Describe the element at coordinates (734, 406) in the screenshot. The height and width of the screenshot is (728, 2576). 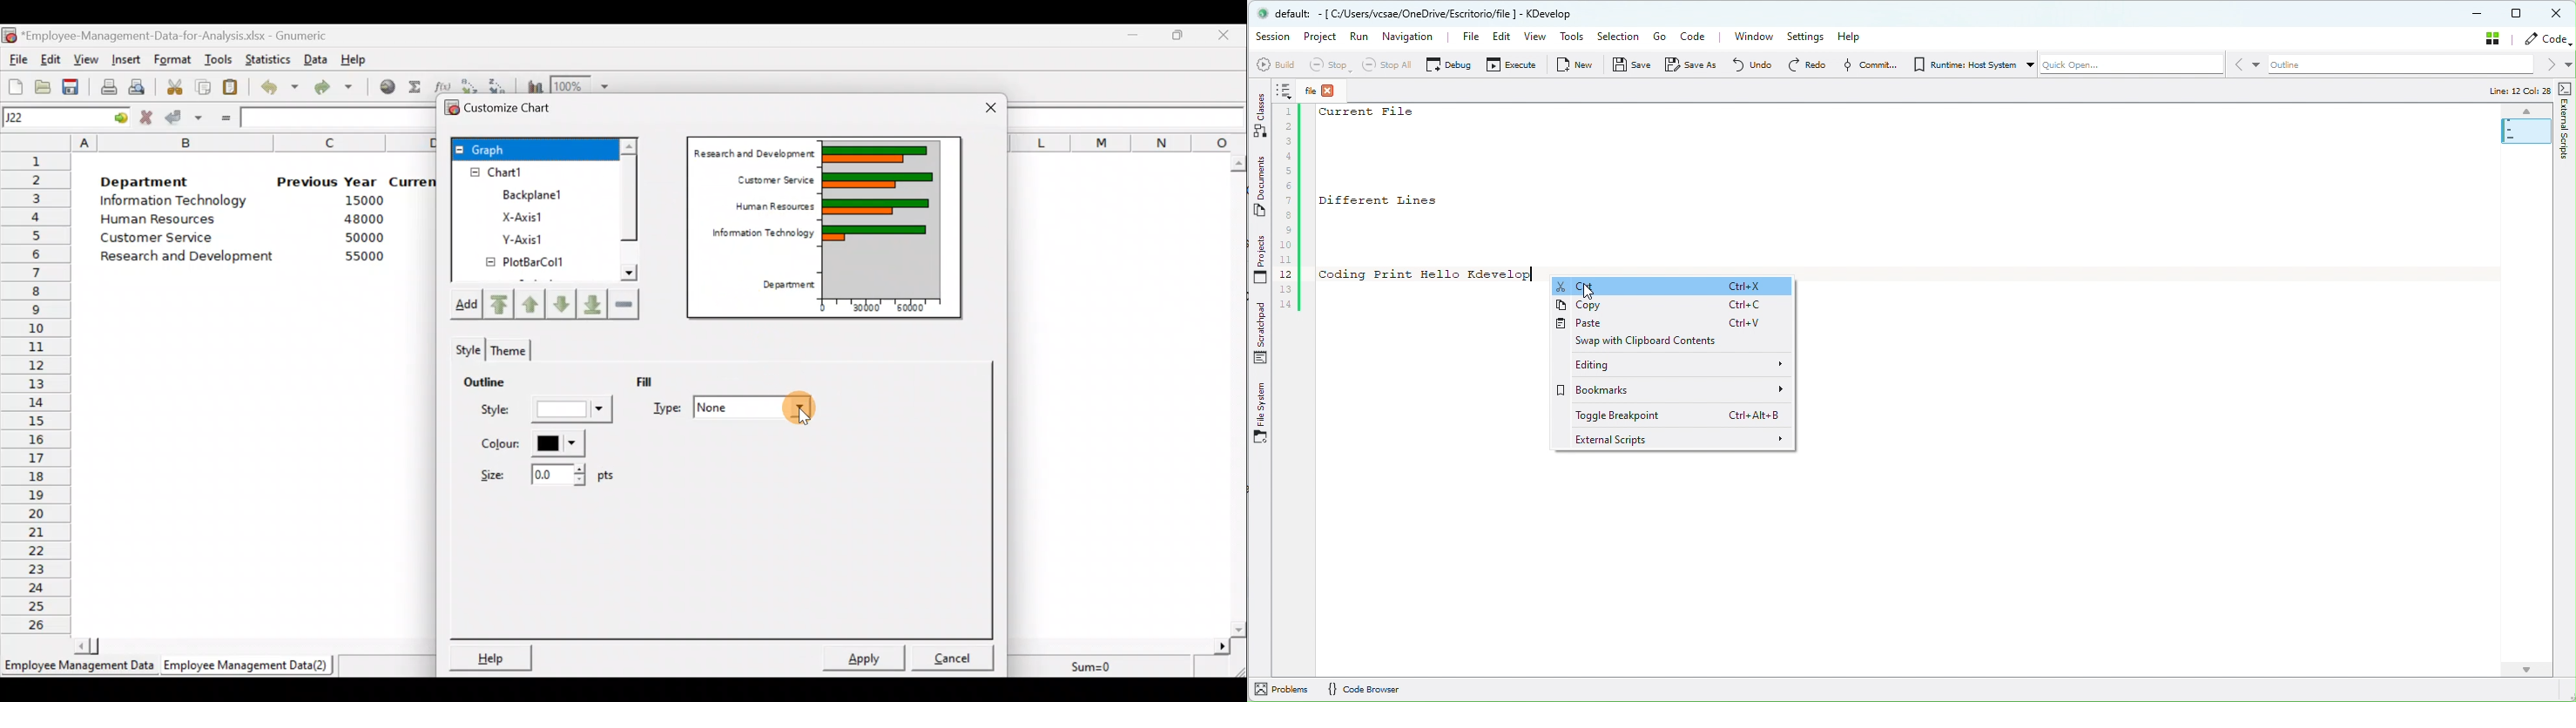
I see `Type` at that location.